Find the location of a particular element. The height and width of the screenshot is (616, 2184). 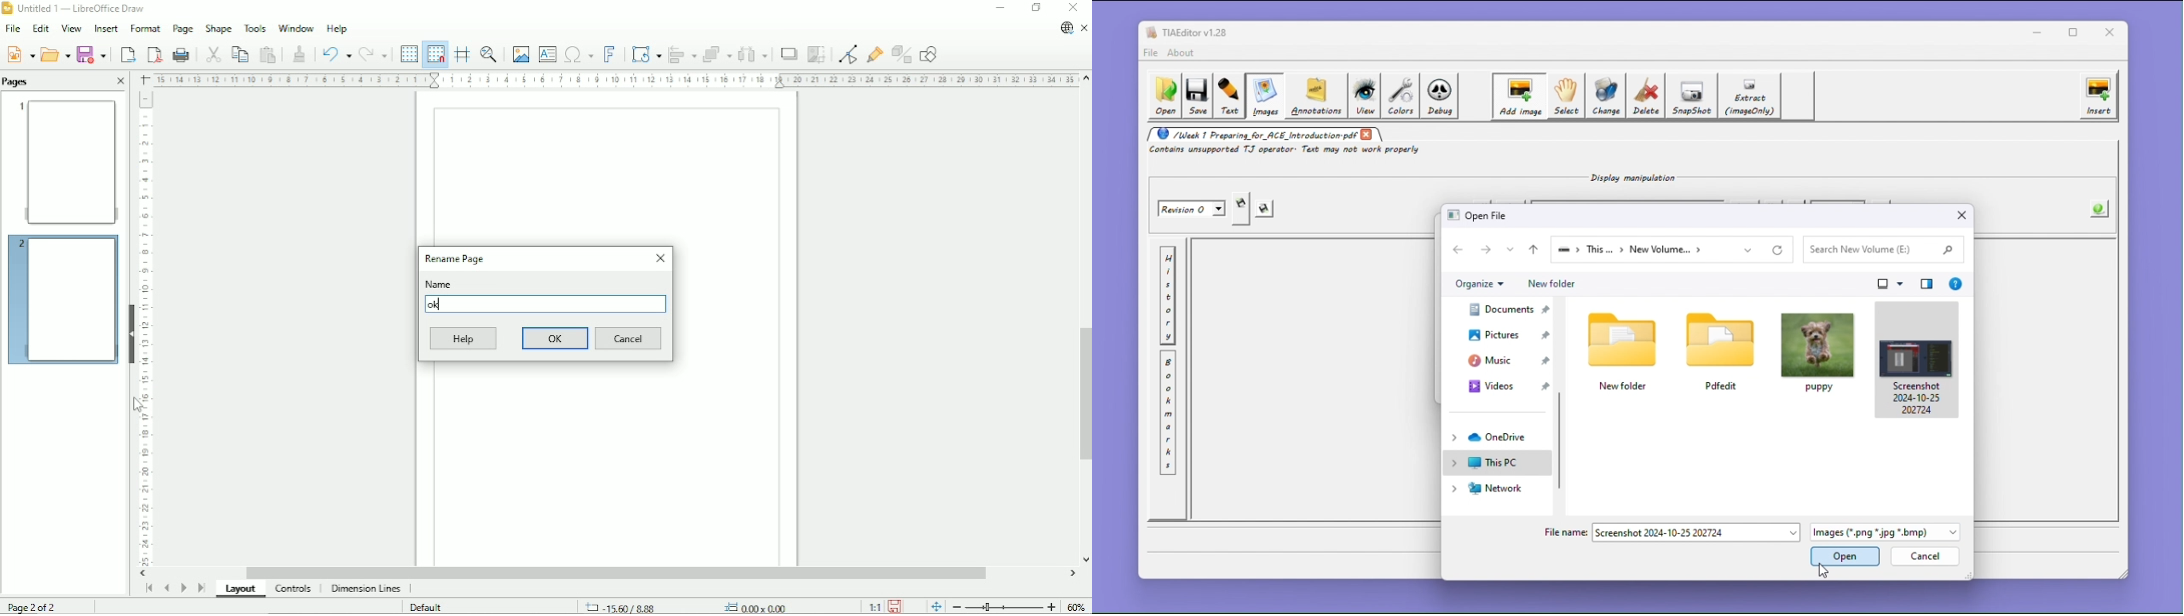

File is located at coordinates (11, 29).